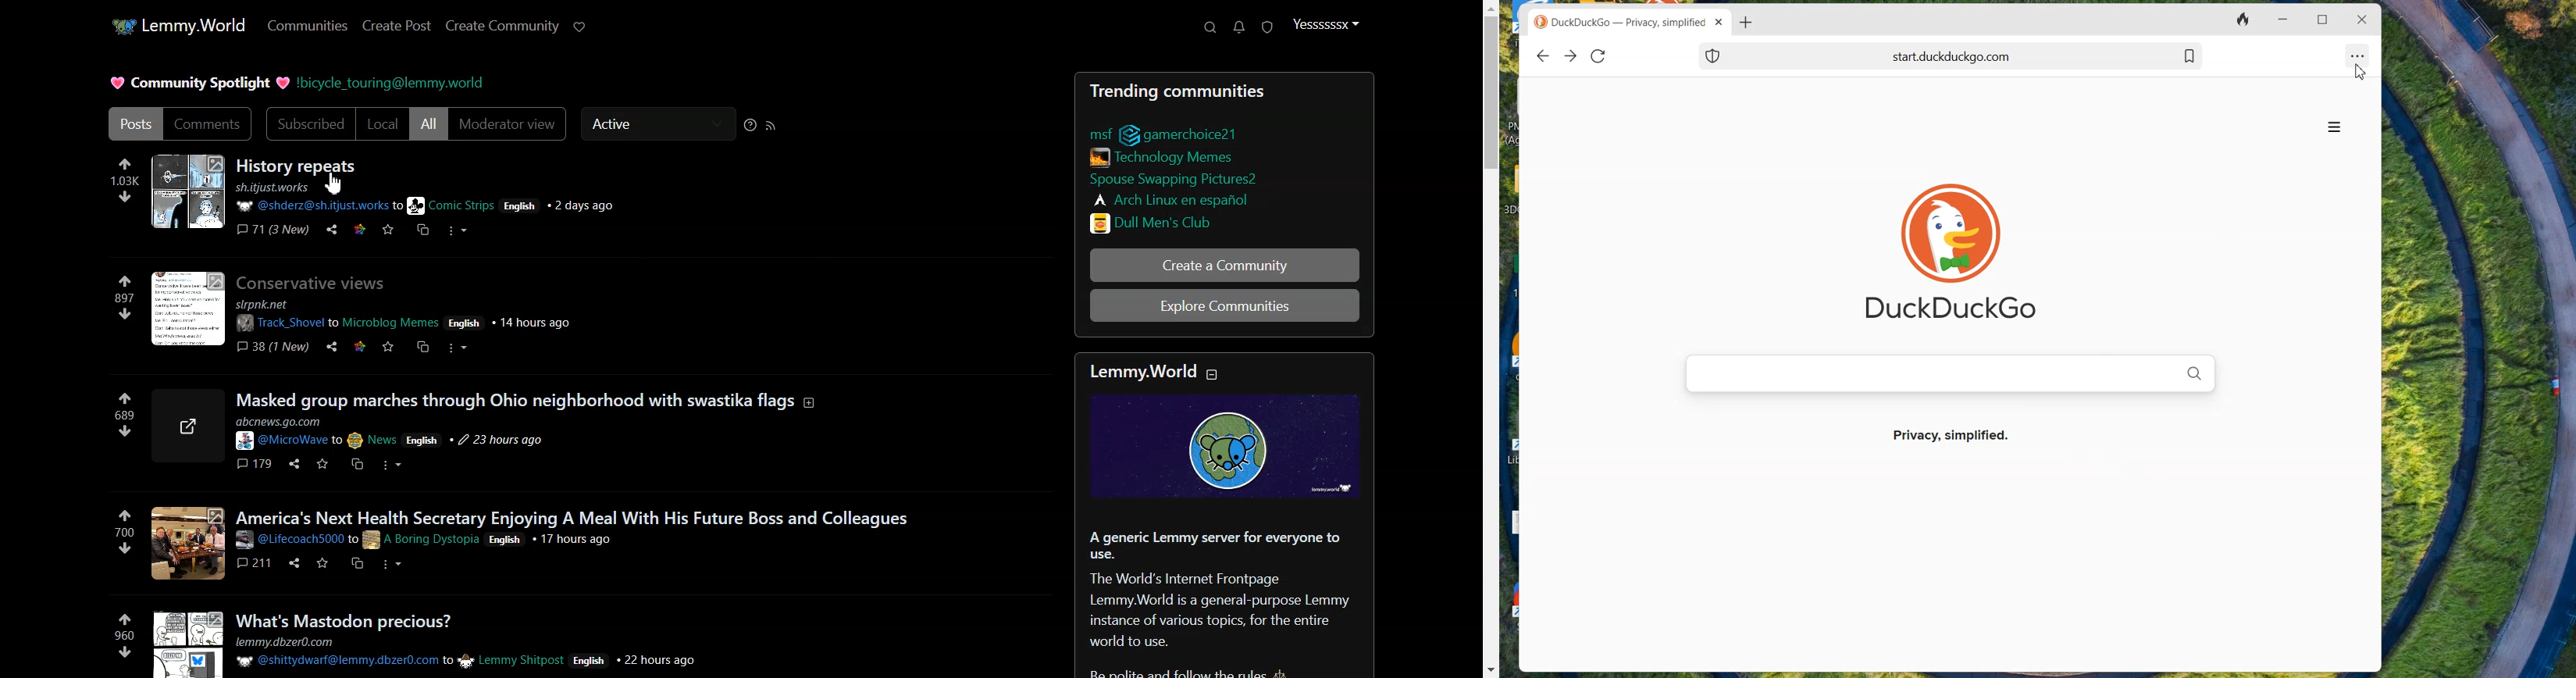 The height and width of the screenshot is (700, 2576). What do you see at coordinates (121, 180) in the screenshot?
I see `Up vote` at bounding box center [121, 180].